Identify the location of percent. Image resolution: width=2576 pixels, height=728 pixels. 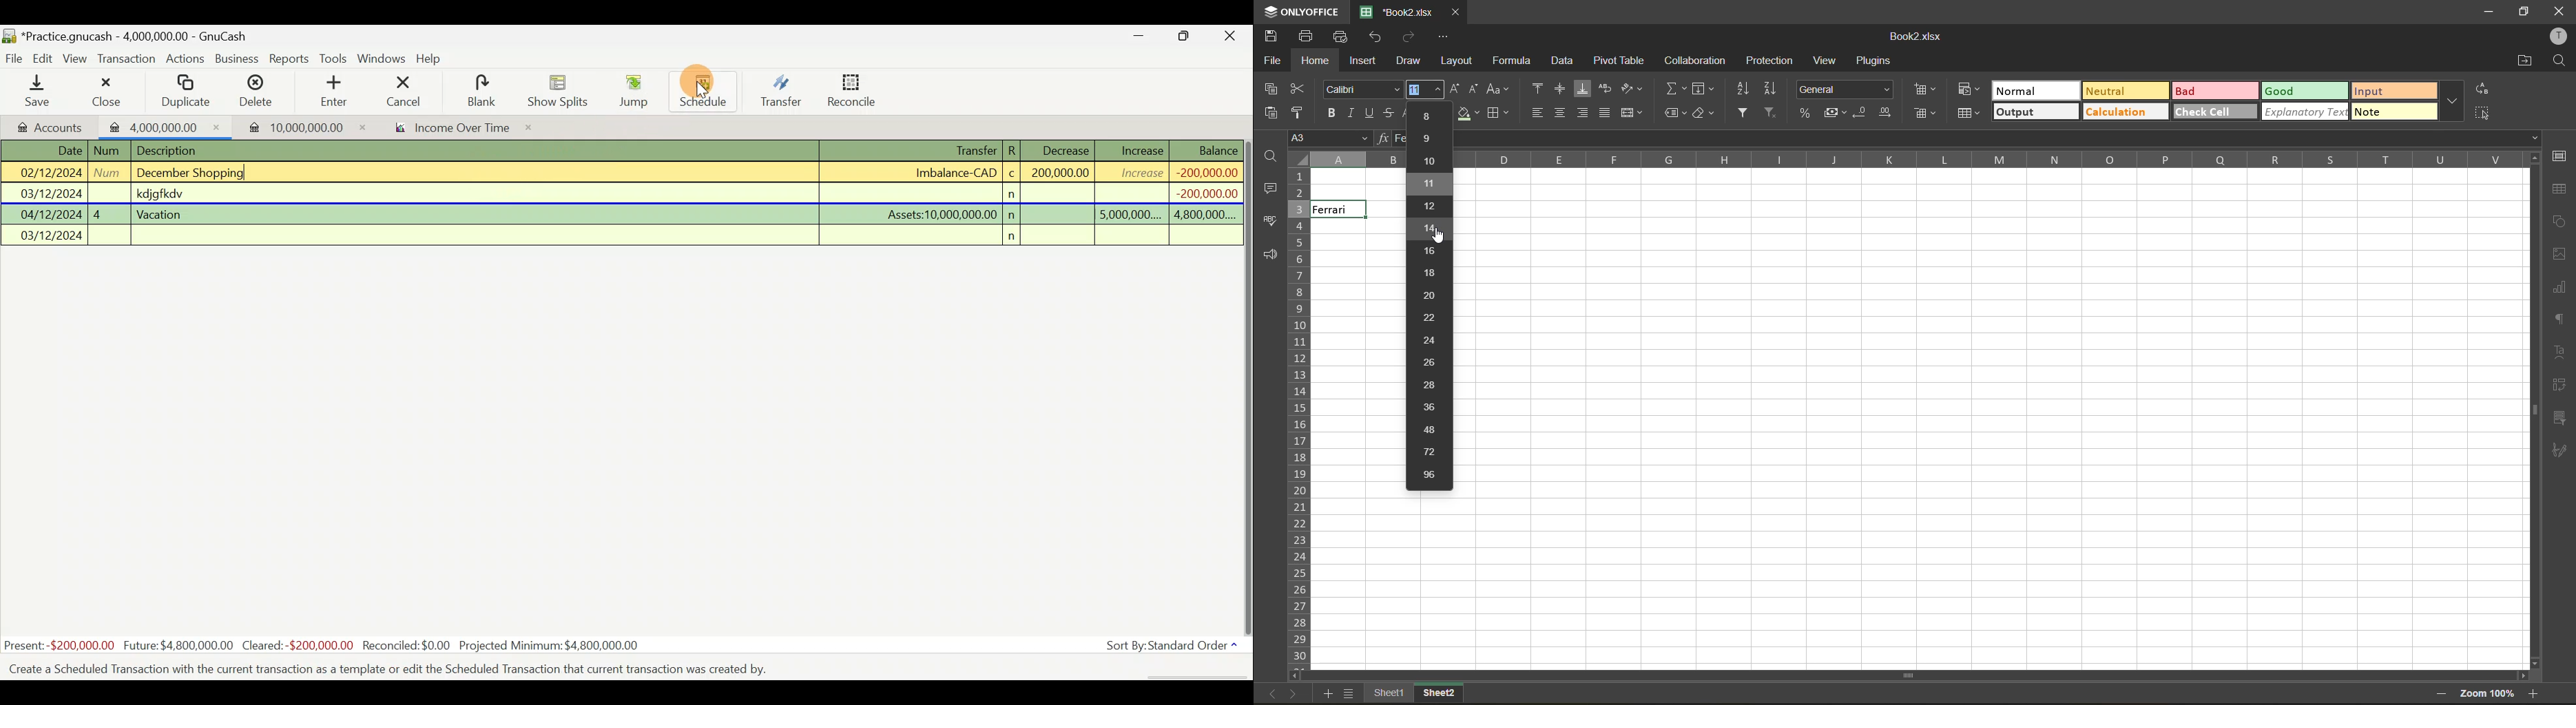
(1804, 111).